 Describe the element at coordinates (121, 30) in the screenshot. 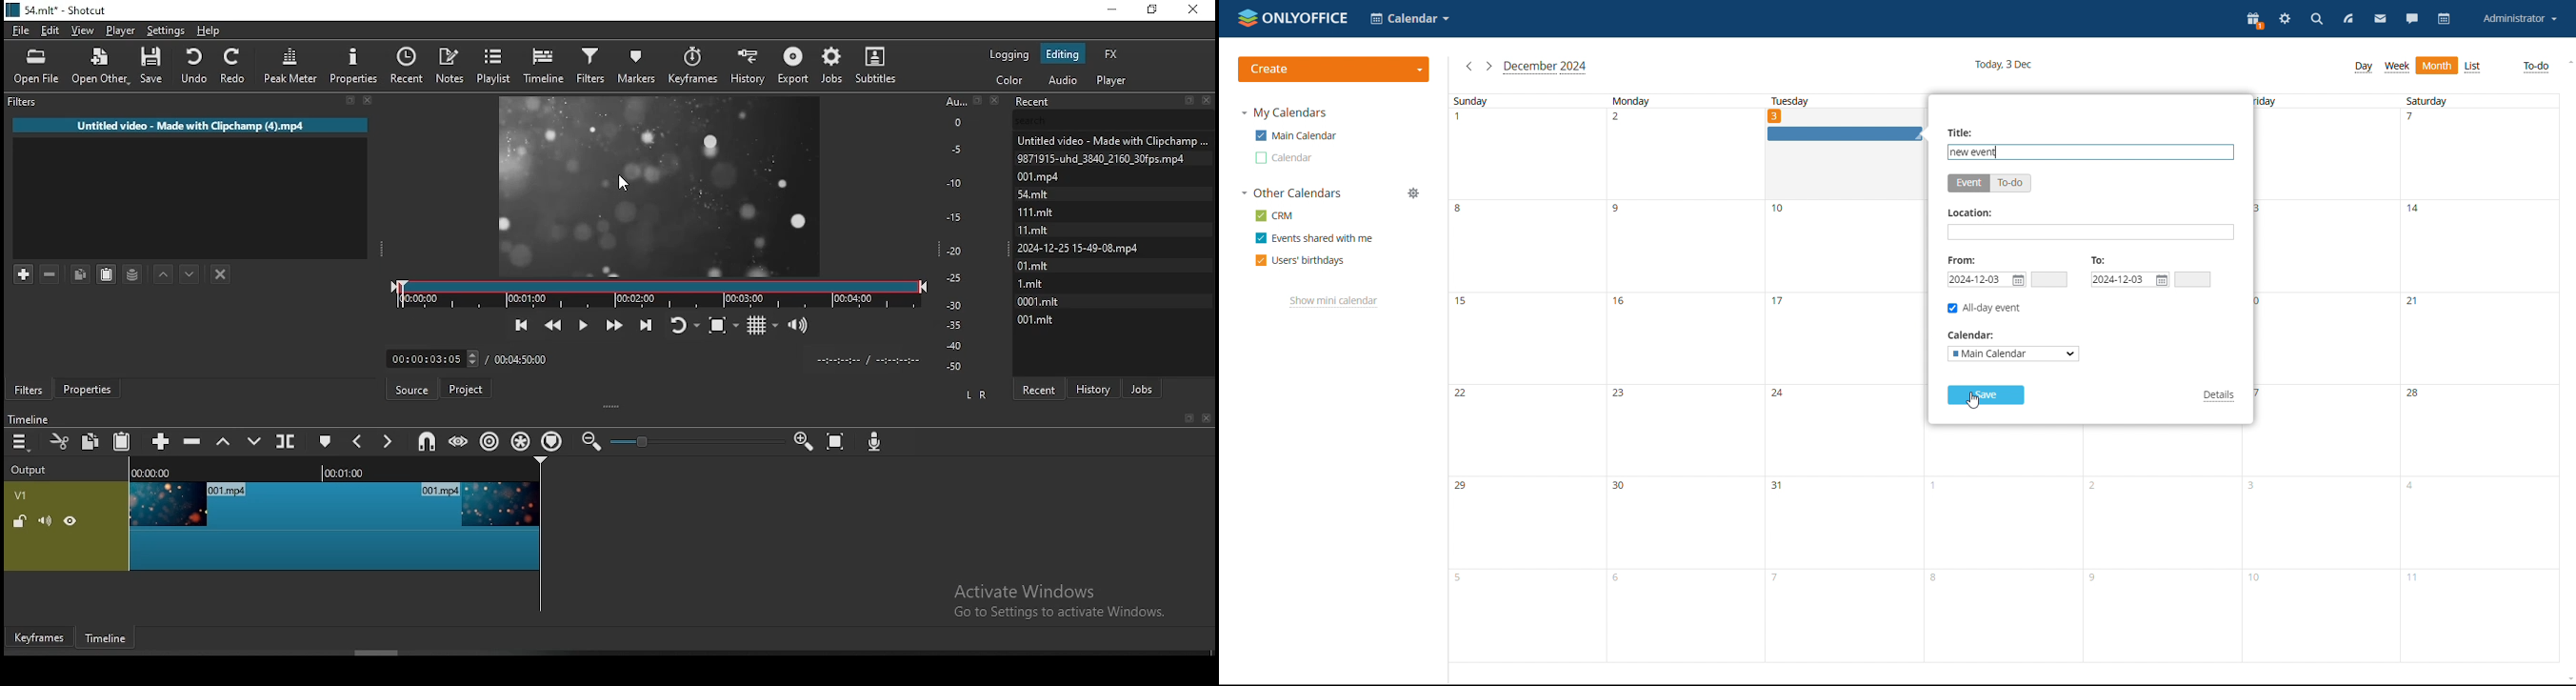

I see `player` at that location.